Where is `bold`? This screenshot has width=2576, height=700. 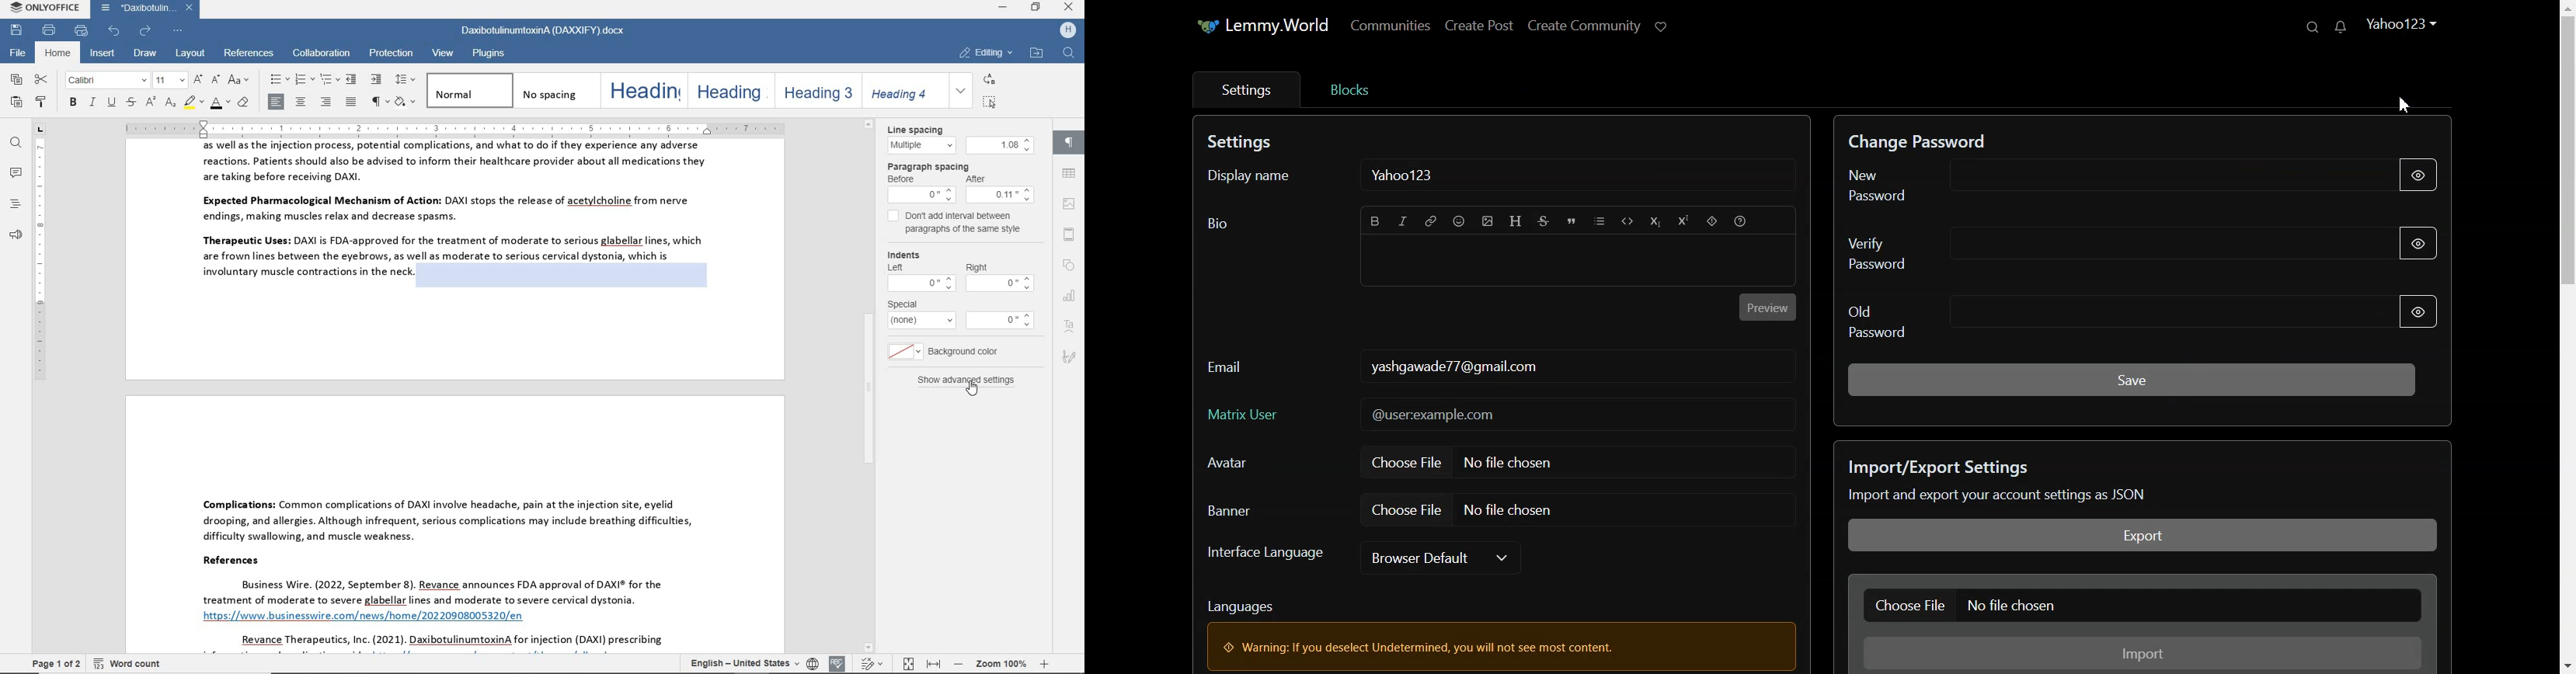 bold is located at coordinates (72, 103).